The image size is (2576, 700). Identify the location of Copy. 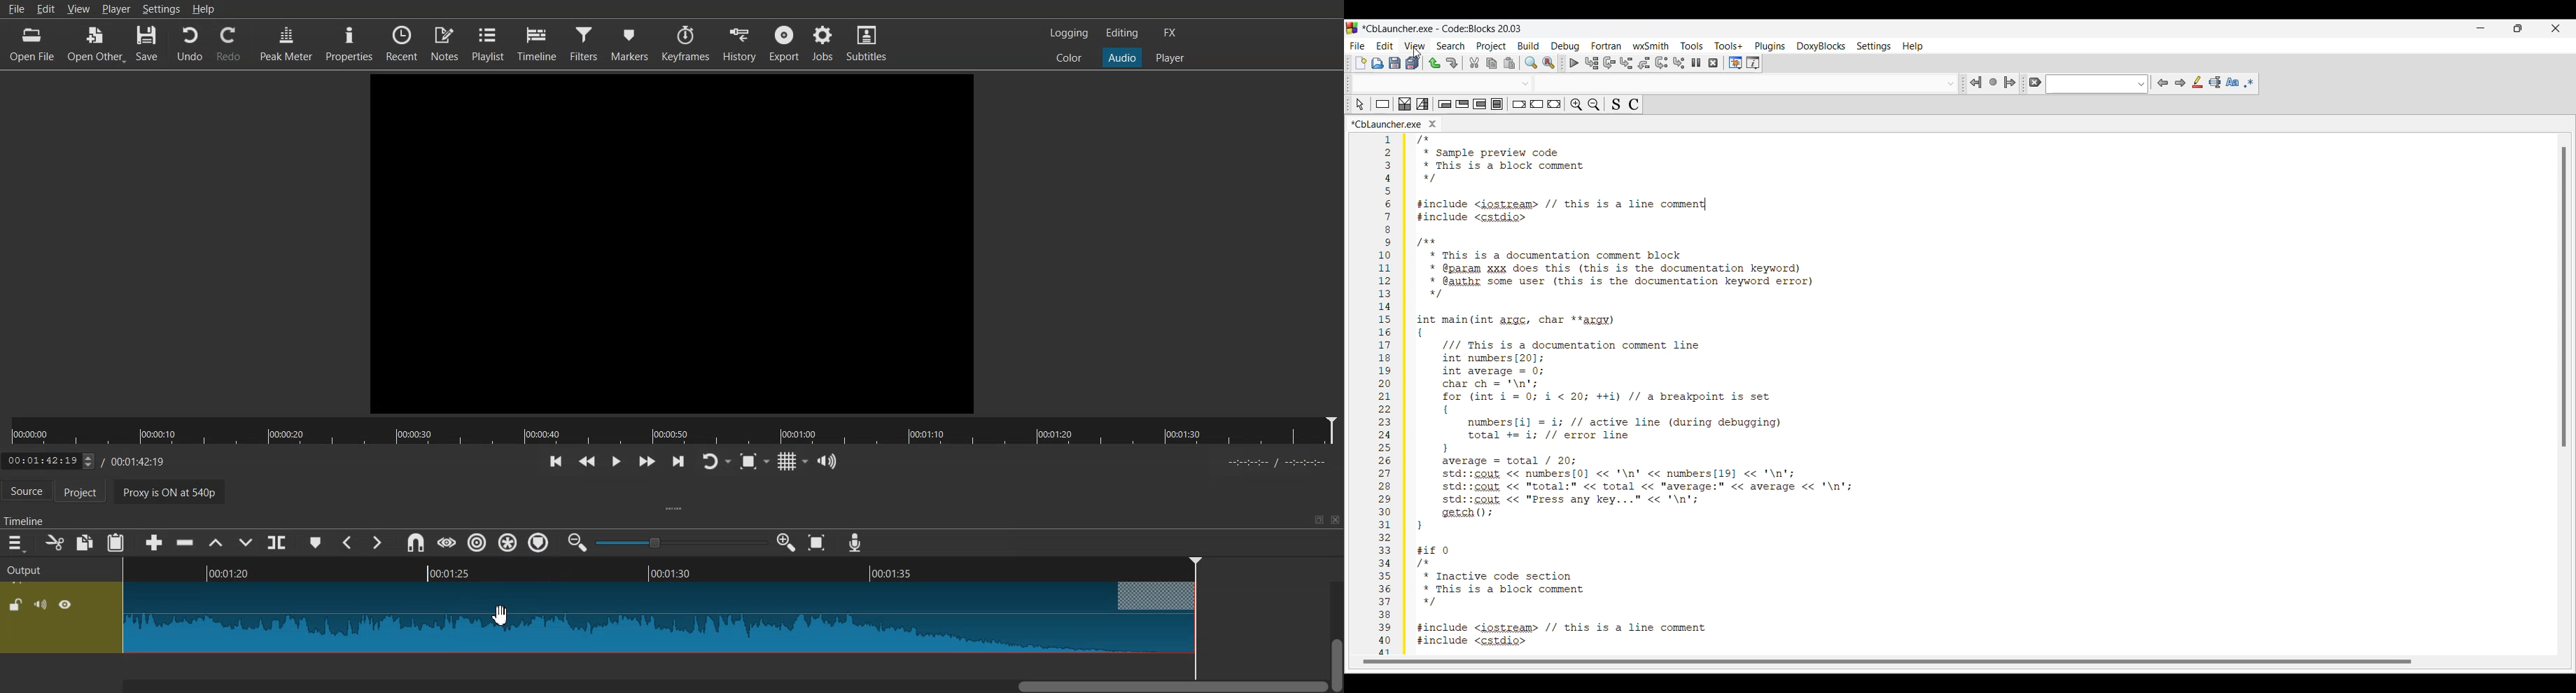
(1492, 63).